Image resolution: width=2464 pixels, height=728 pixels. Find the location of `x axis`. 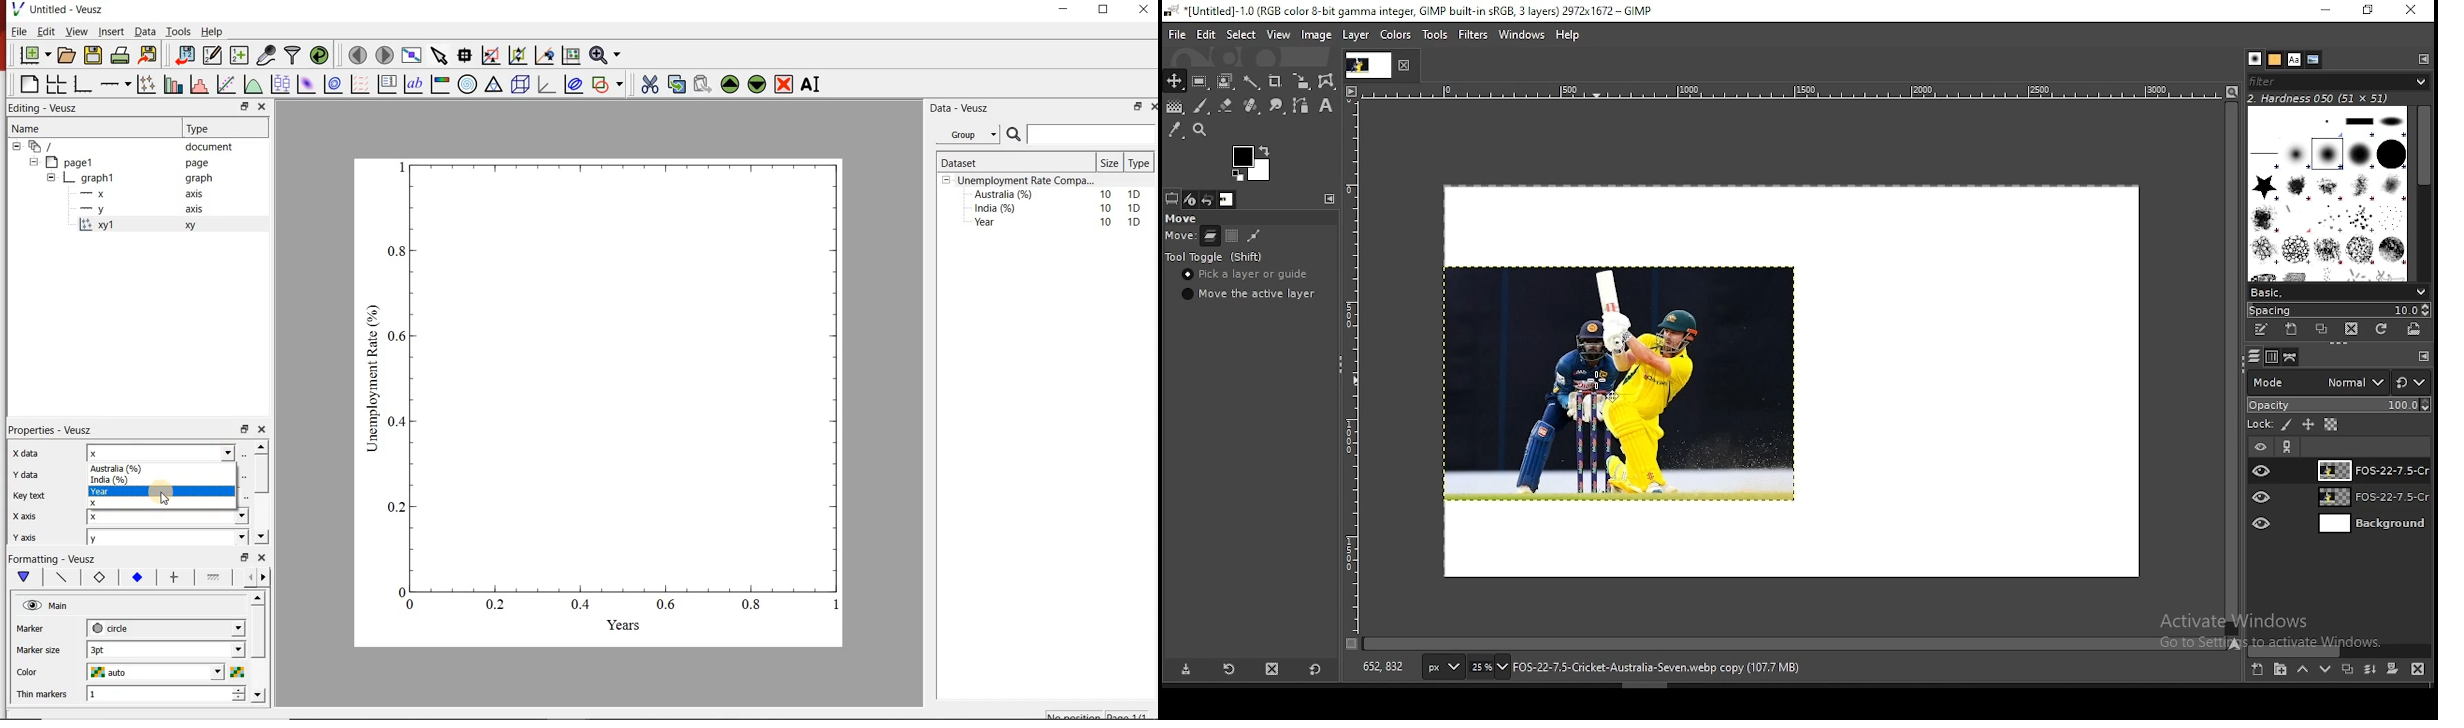

x axis is located at coordinates (148, 193).